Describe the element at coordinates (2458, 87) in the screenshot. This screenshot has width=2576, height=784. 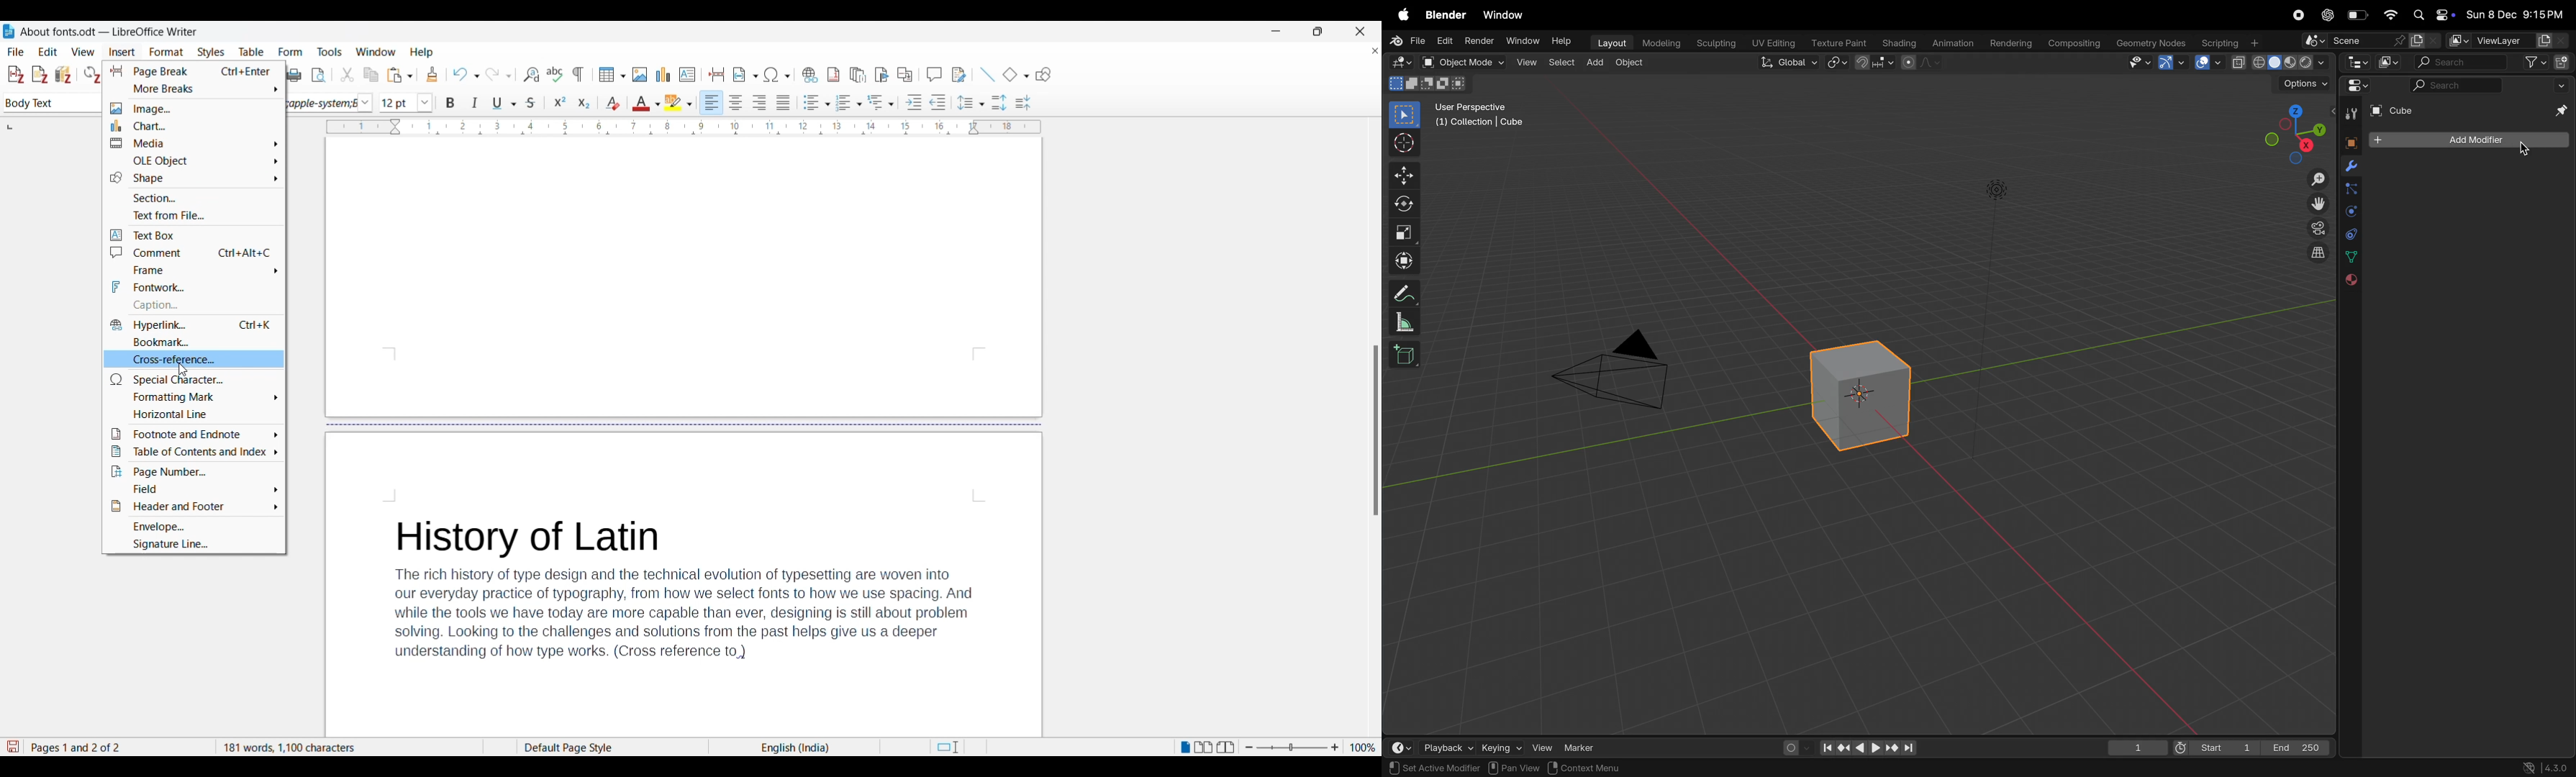
I see `searchbar` at that location.